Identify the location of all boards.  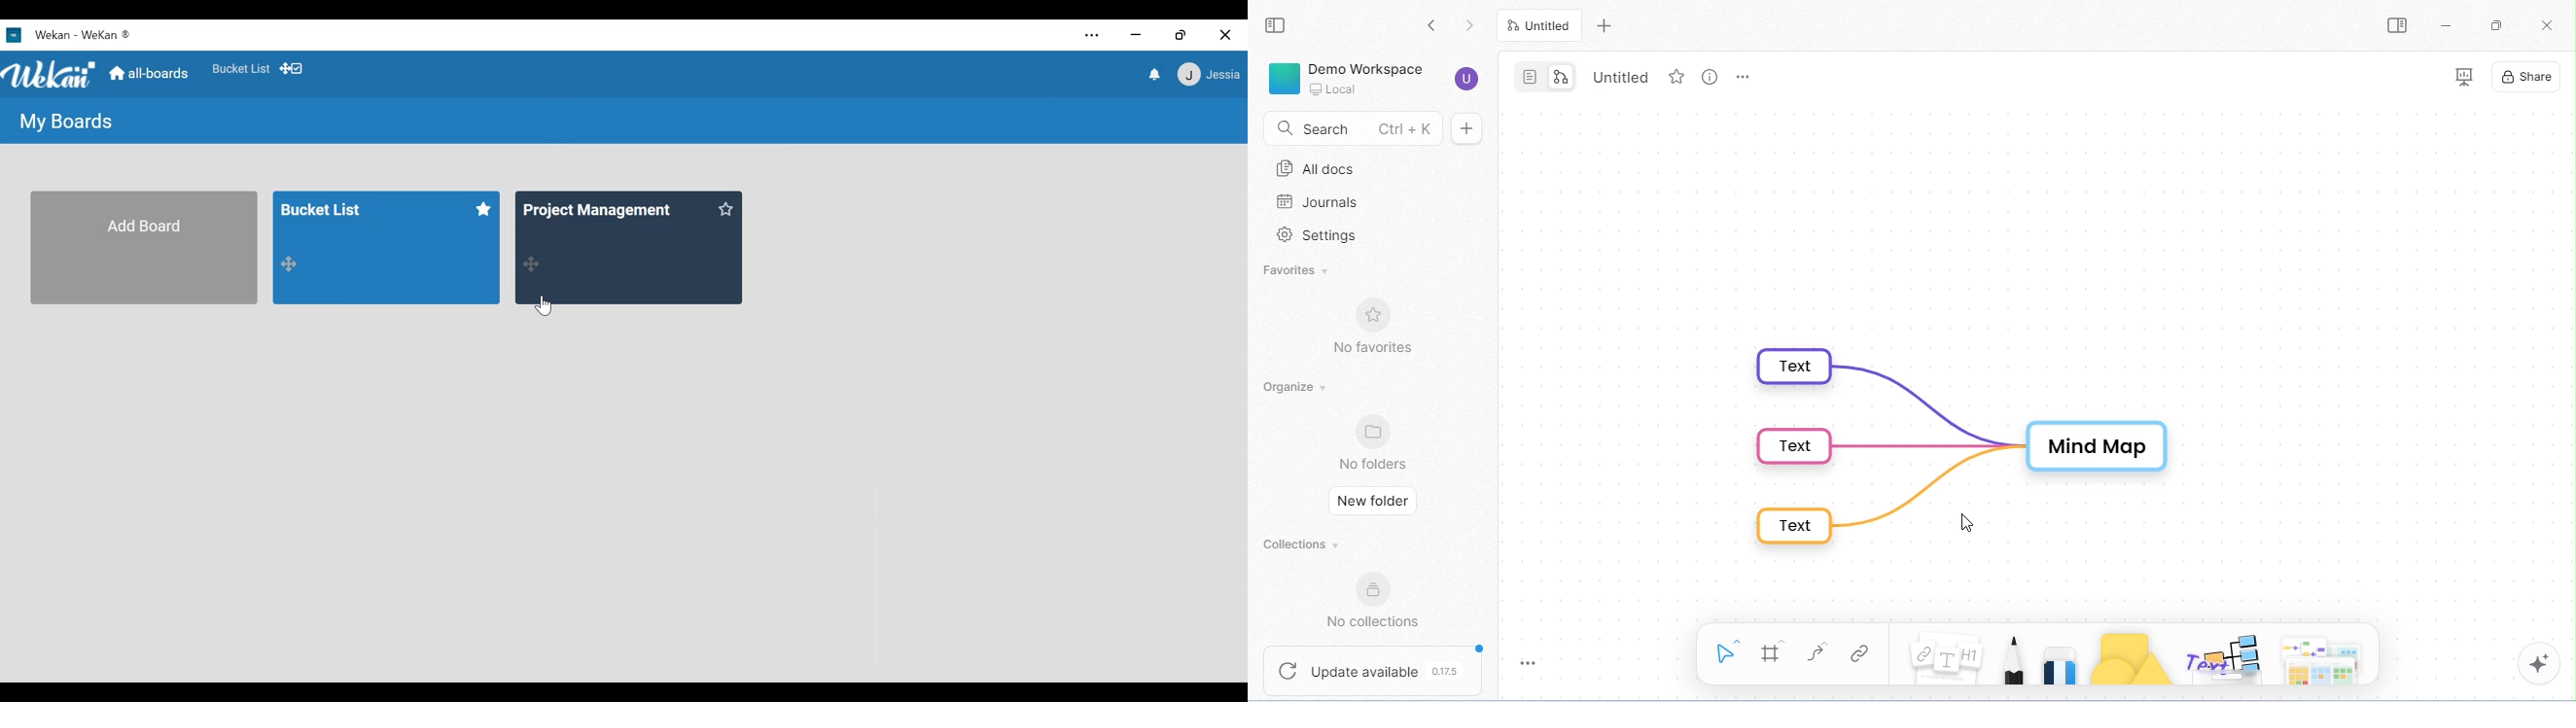
(149, 73).